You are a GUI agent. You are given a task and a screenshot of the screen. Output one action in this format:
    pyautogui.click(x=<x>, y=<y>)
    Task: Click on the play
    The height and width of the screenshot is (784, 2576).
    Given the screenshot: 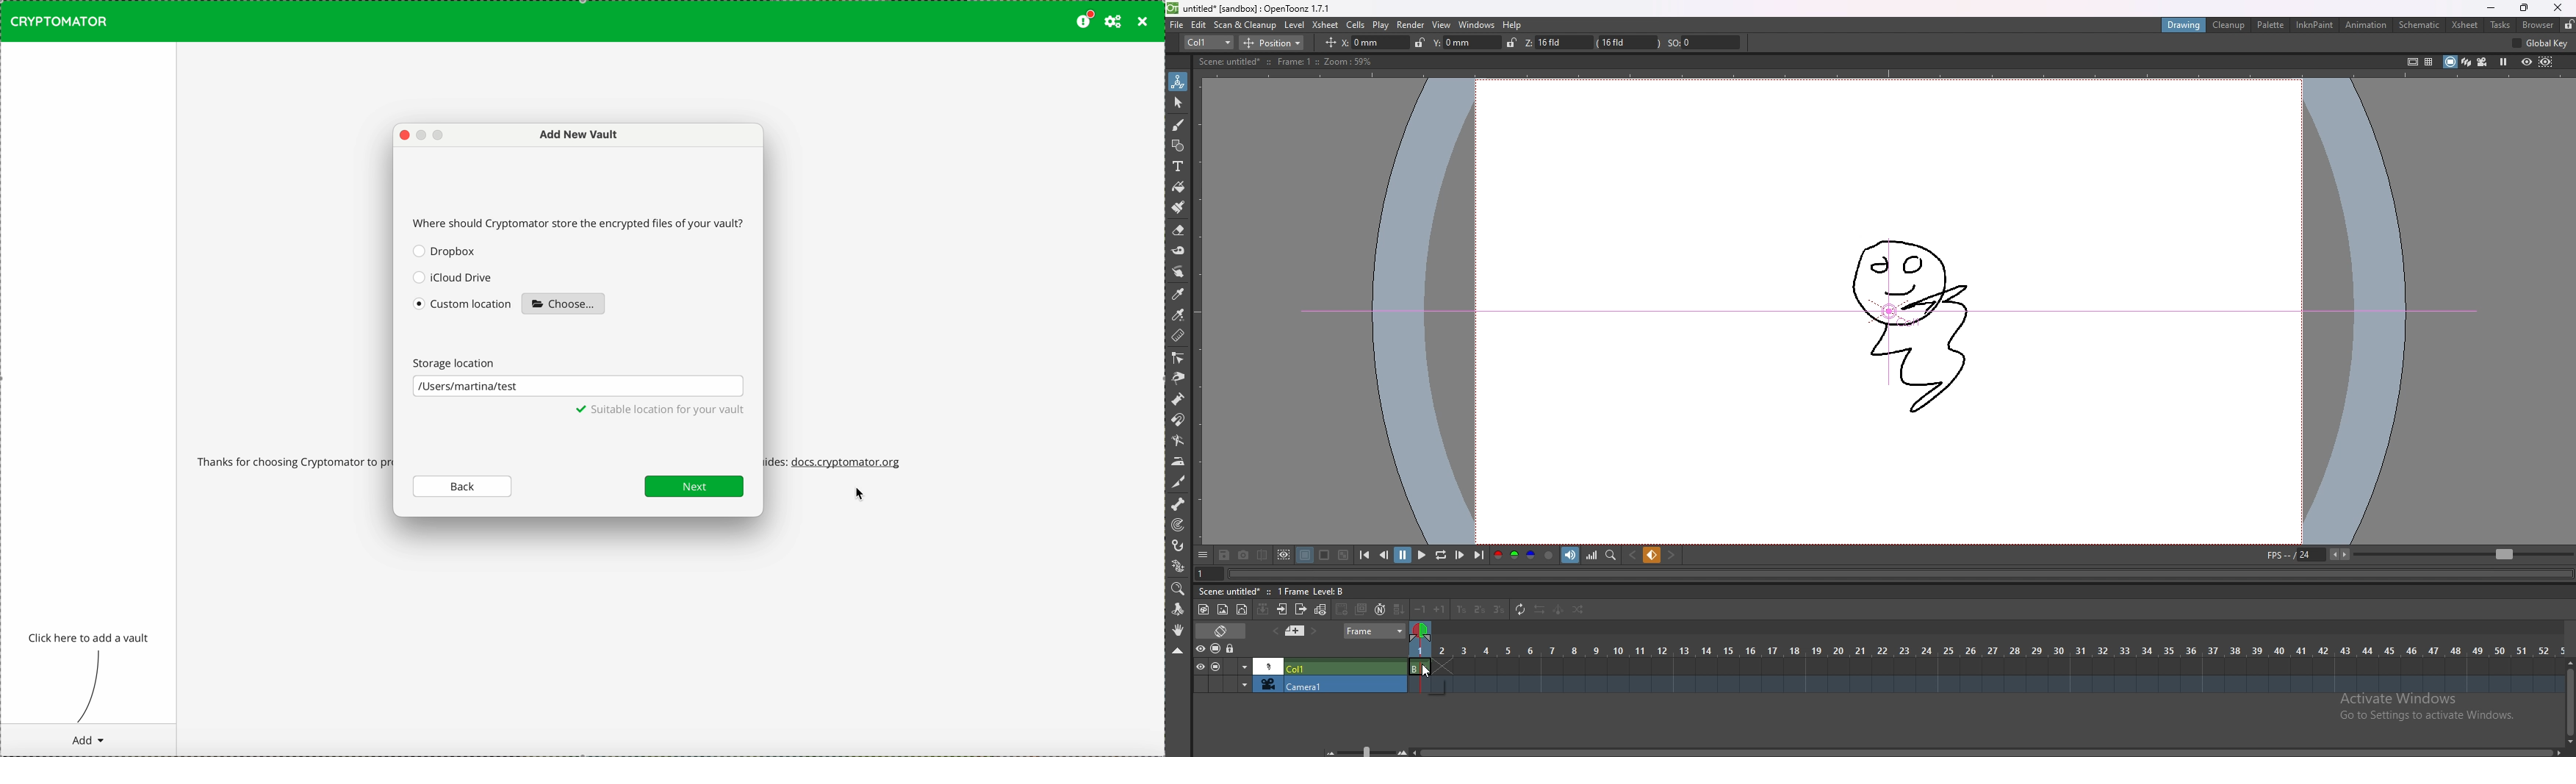 What is the action you would take?
    pyautogui.click(x=1381, y=25)
    